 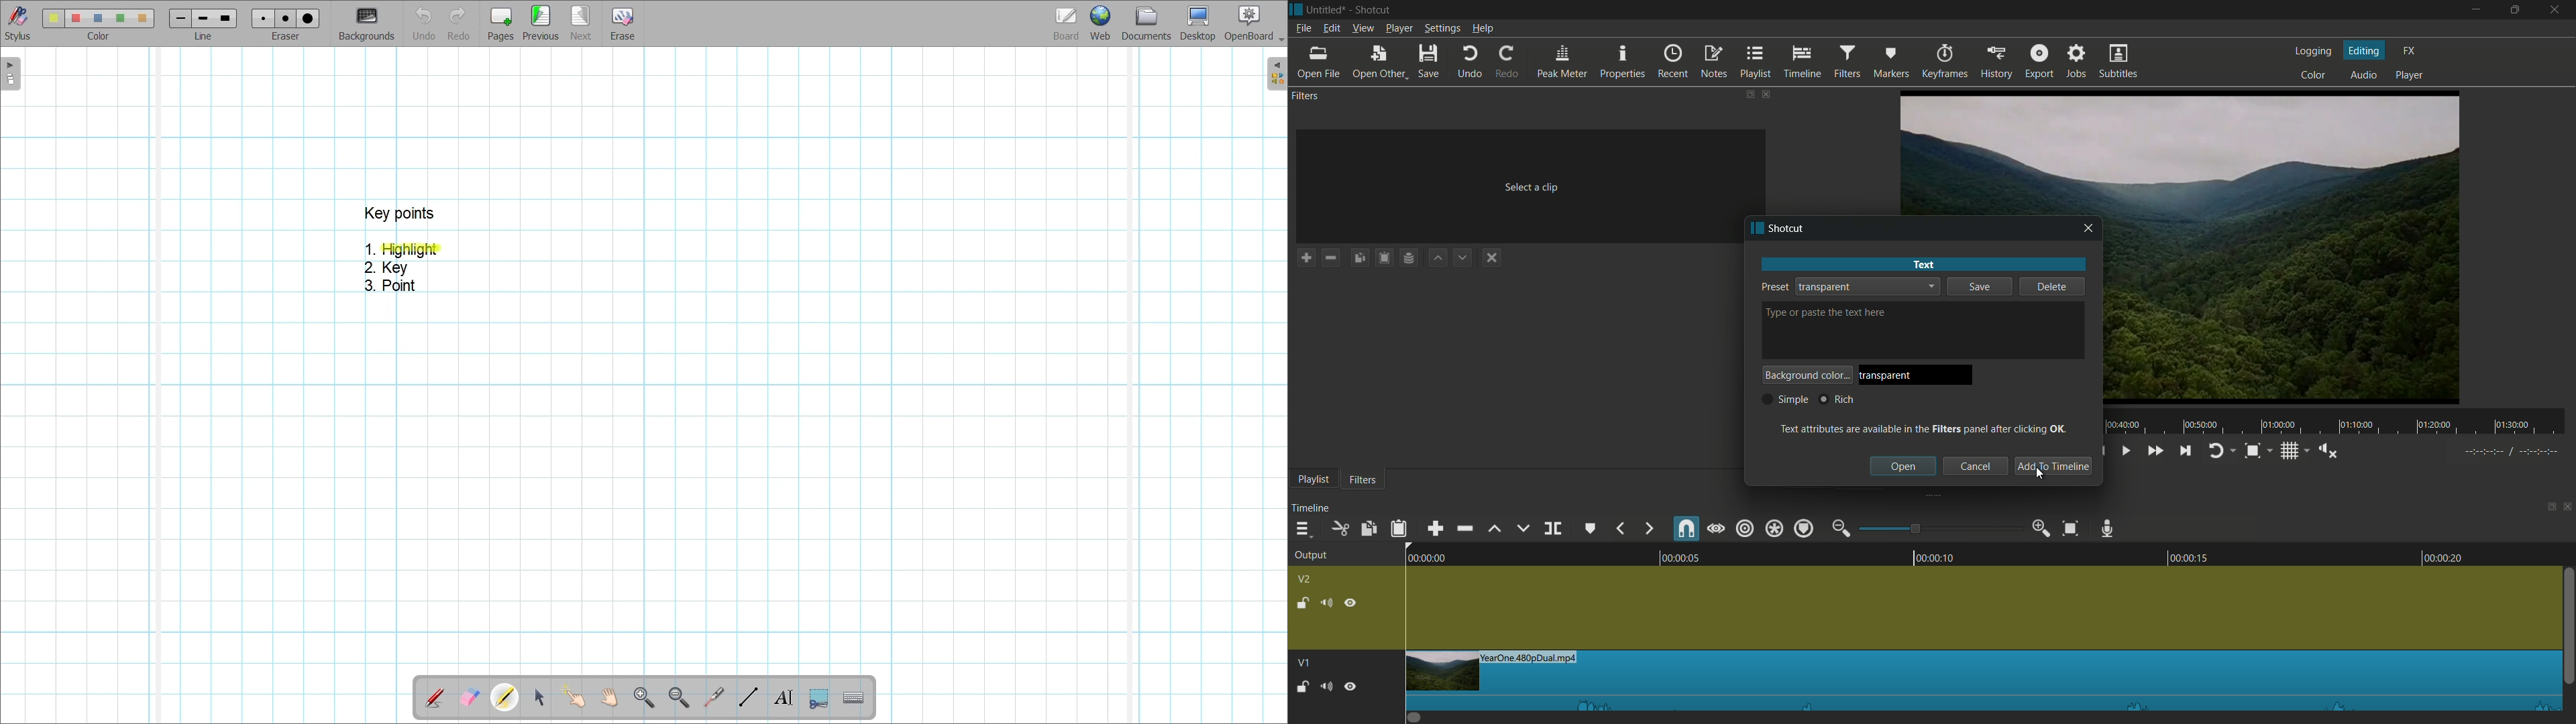 I want to click on simple, so click(x=1785, y=400).